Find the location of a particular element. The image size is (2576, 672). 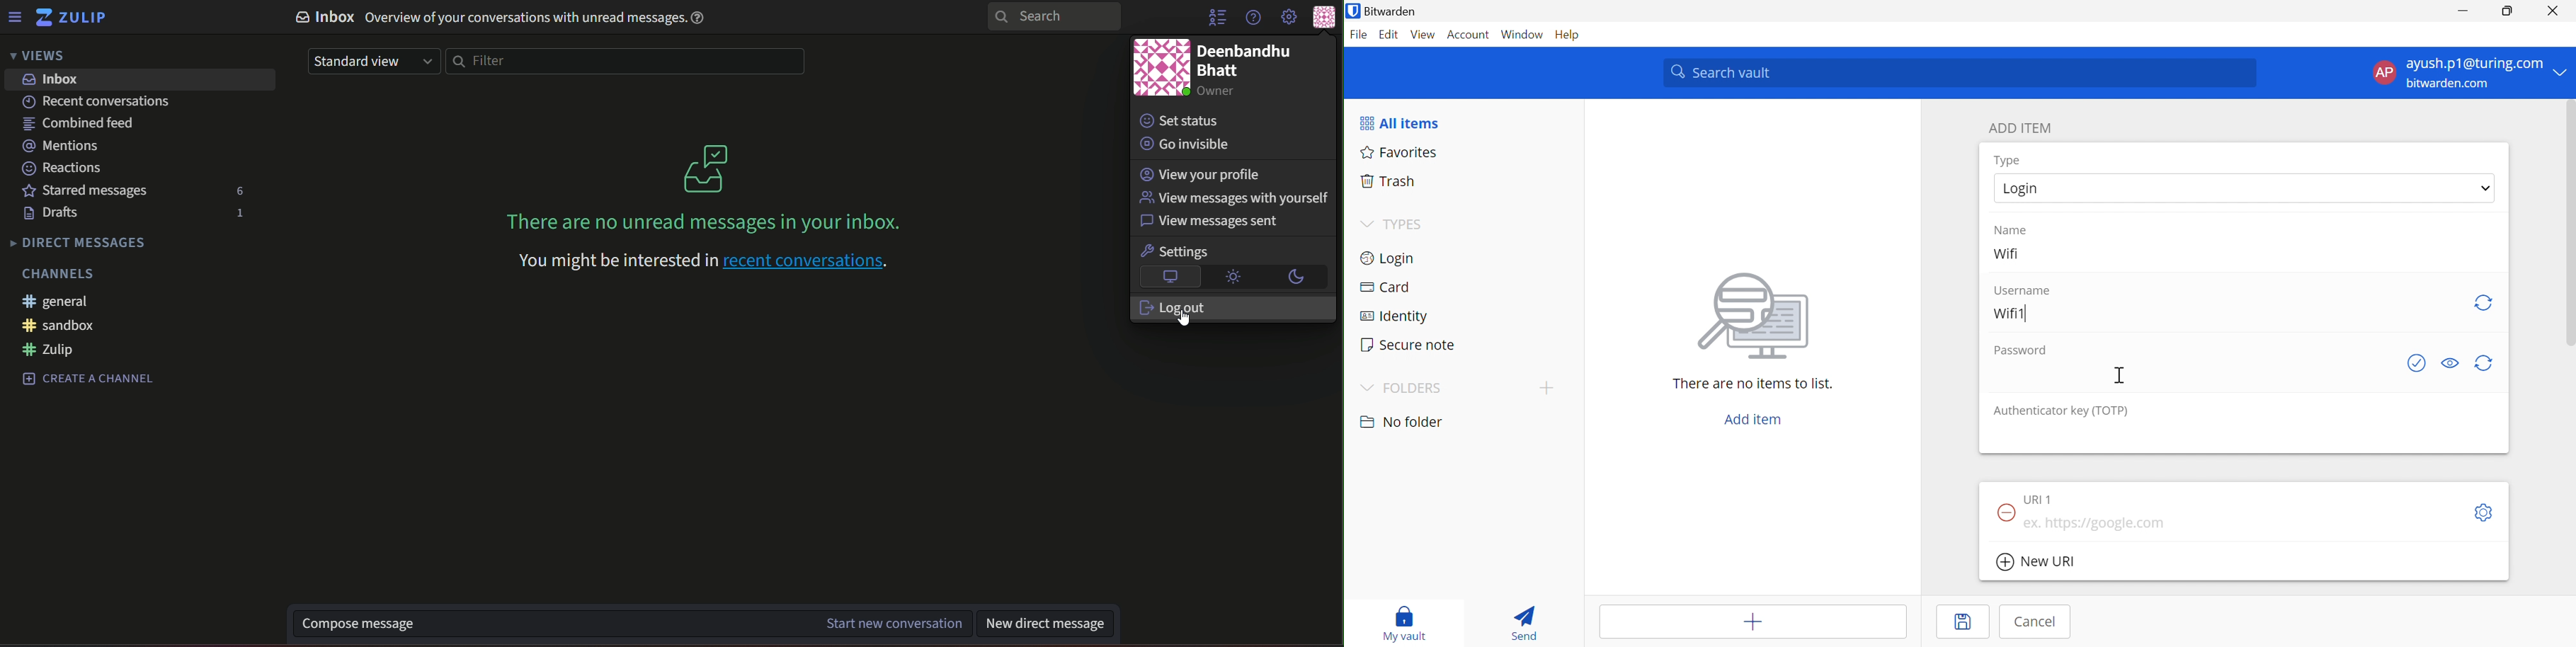

URI 1 is located at coordinates (2041, 498).